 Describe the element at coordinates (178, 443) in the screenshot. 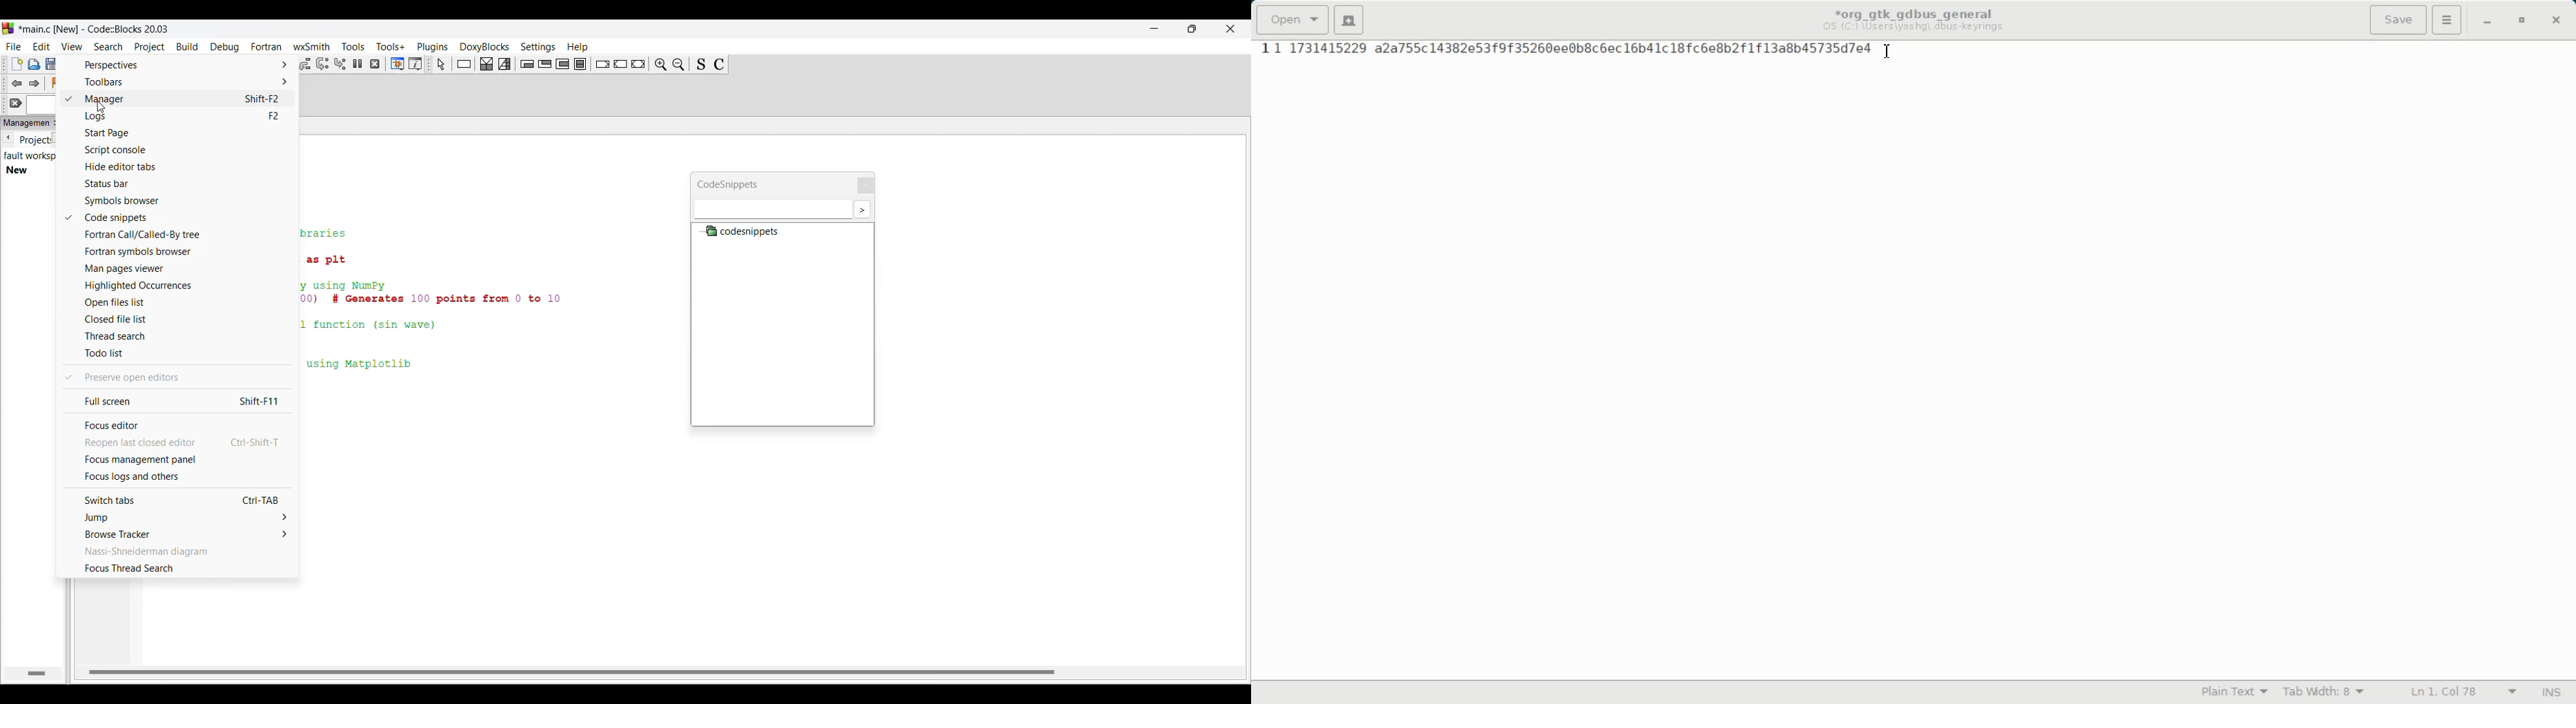

I see `Reopen last closed editor` at that location.